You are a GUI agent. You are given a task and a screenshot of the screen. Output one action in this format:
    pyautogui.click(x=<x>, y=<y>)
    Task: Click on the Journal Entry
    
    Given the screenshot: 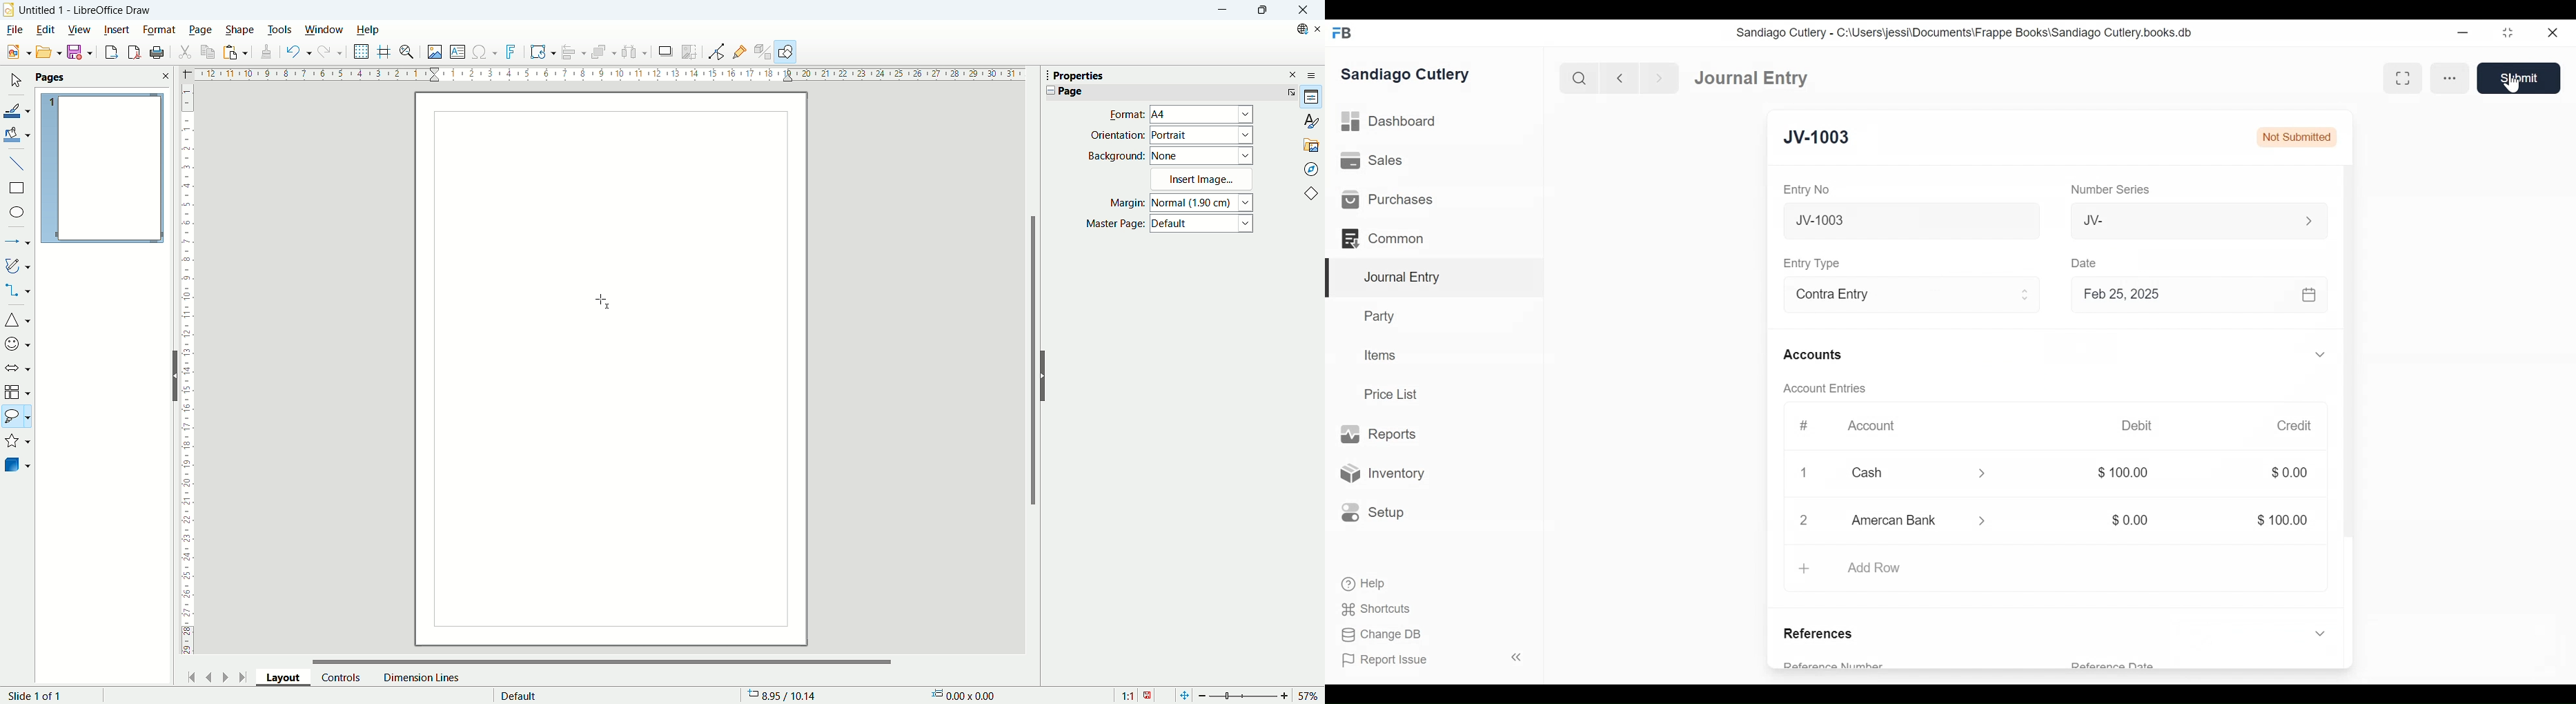 What is the action you would take?
    pyautogui.click(x=1435, y=278)
    